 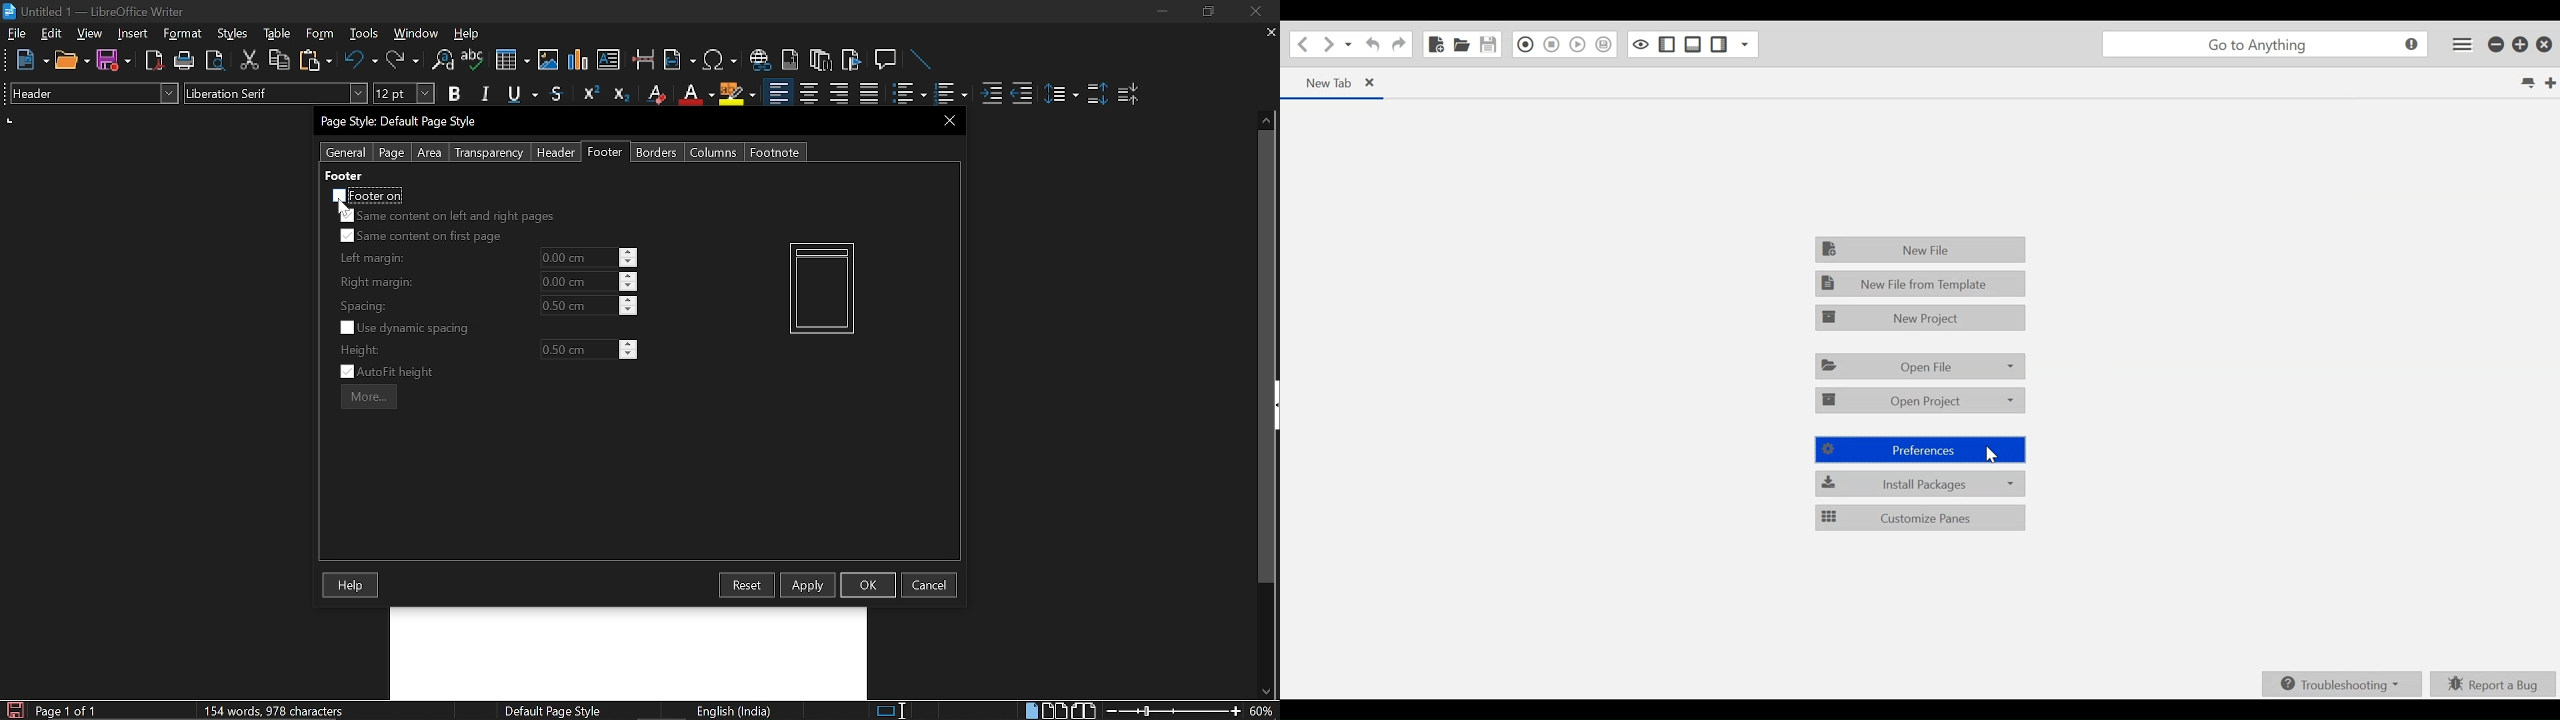 What do you see at coordinates (1054, 711) in the screenshot?
I see `Multiple page view` at bounding box center [1054, 711].